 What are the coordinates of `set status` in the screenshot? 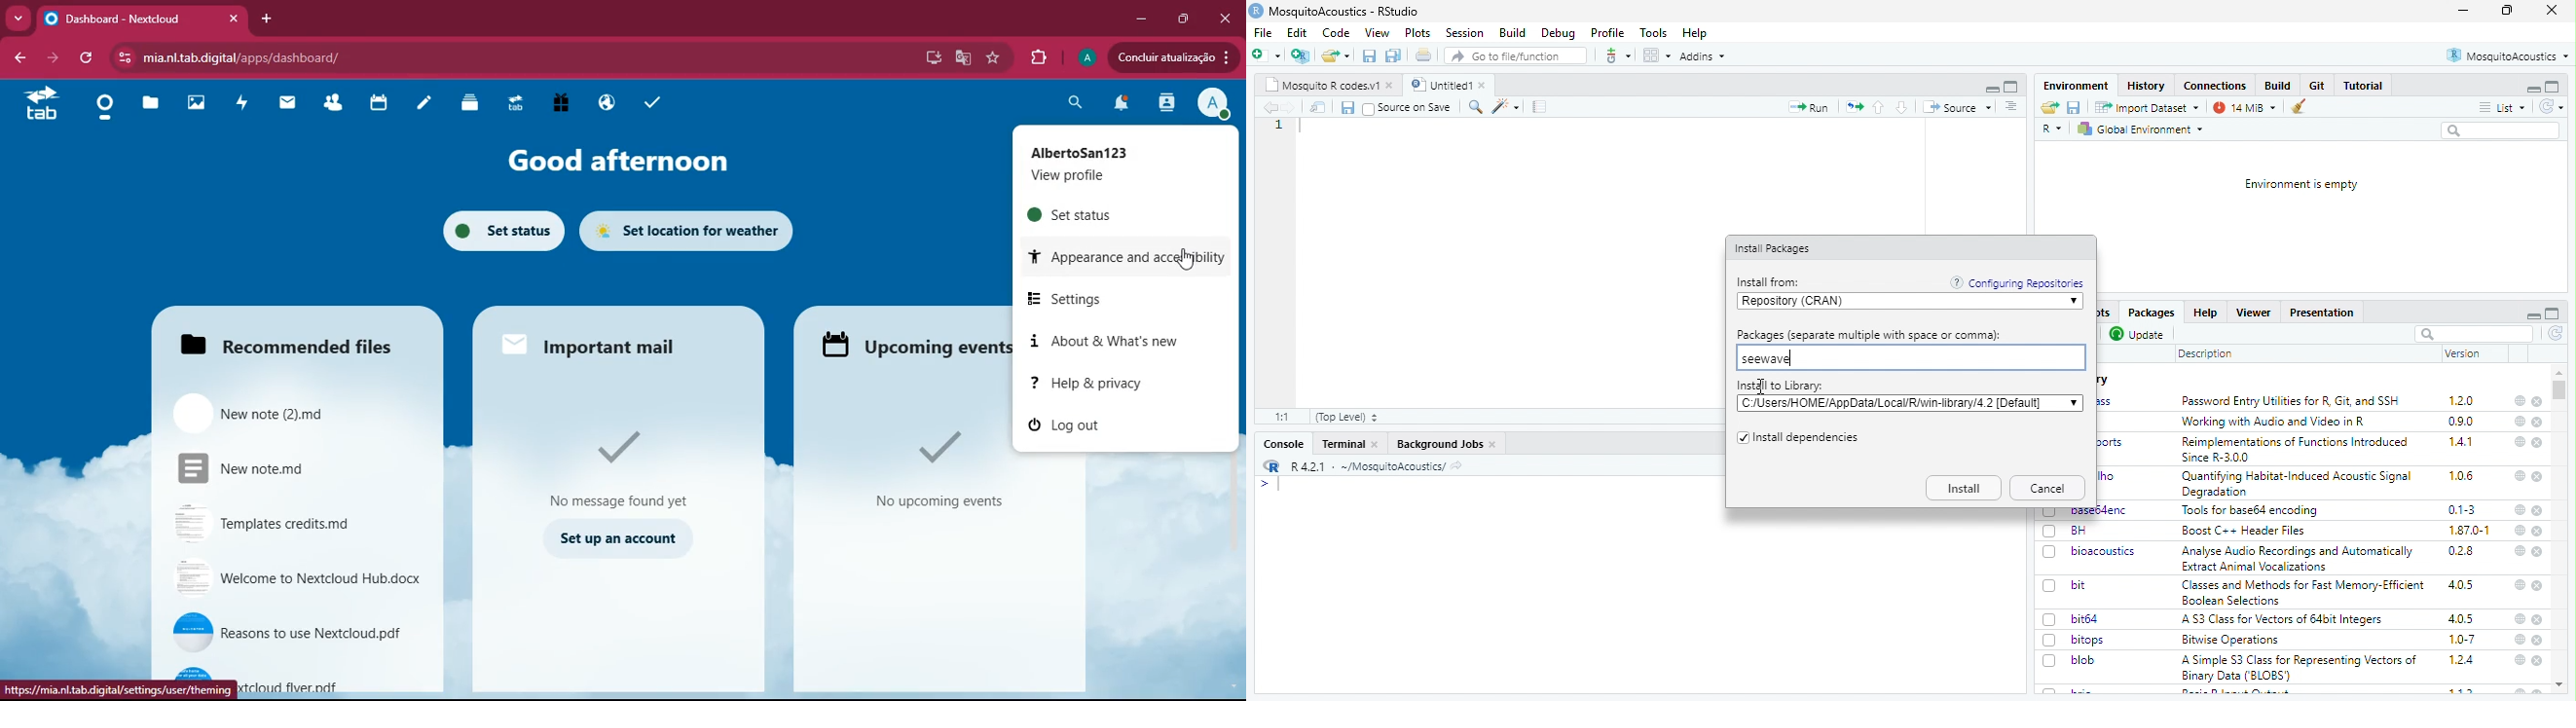 It's located at (498, 227).